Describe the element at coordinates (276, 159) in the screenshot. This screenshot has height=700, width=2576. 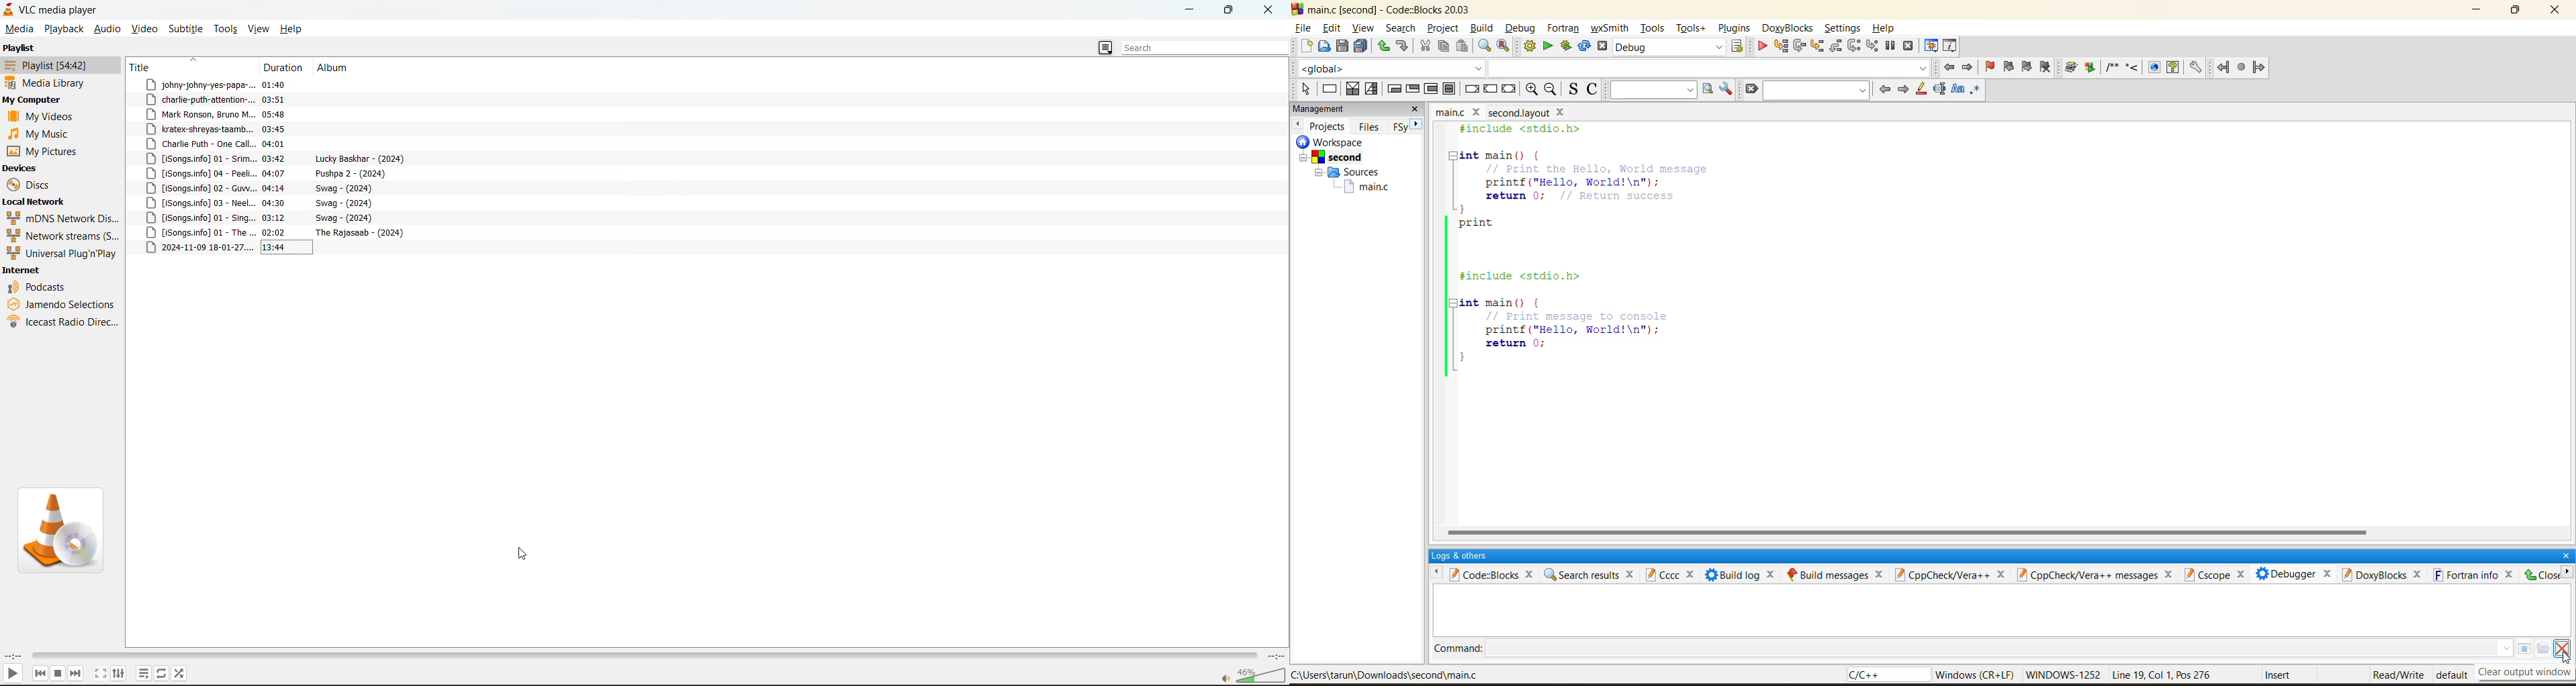
I see `track 6 title, duration and album details` at that location.